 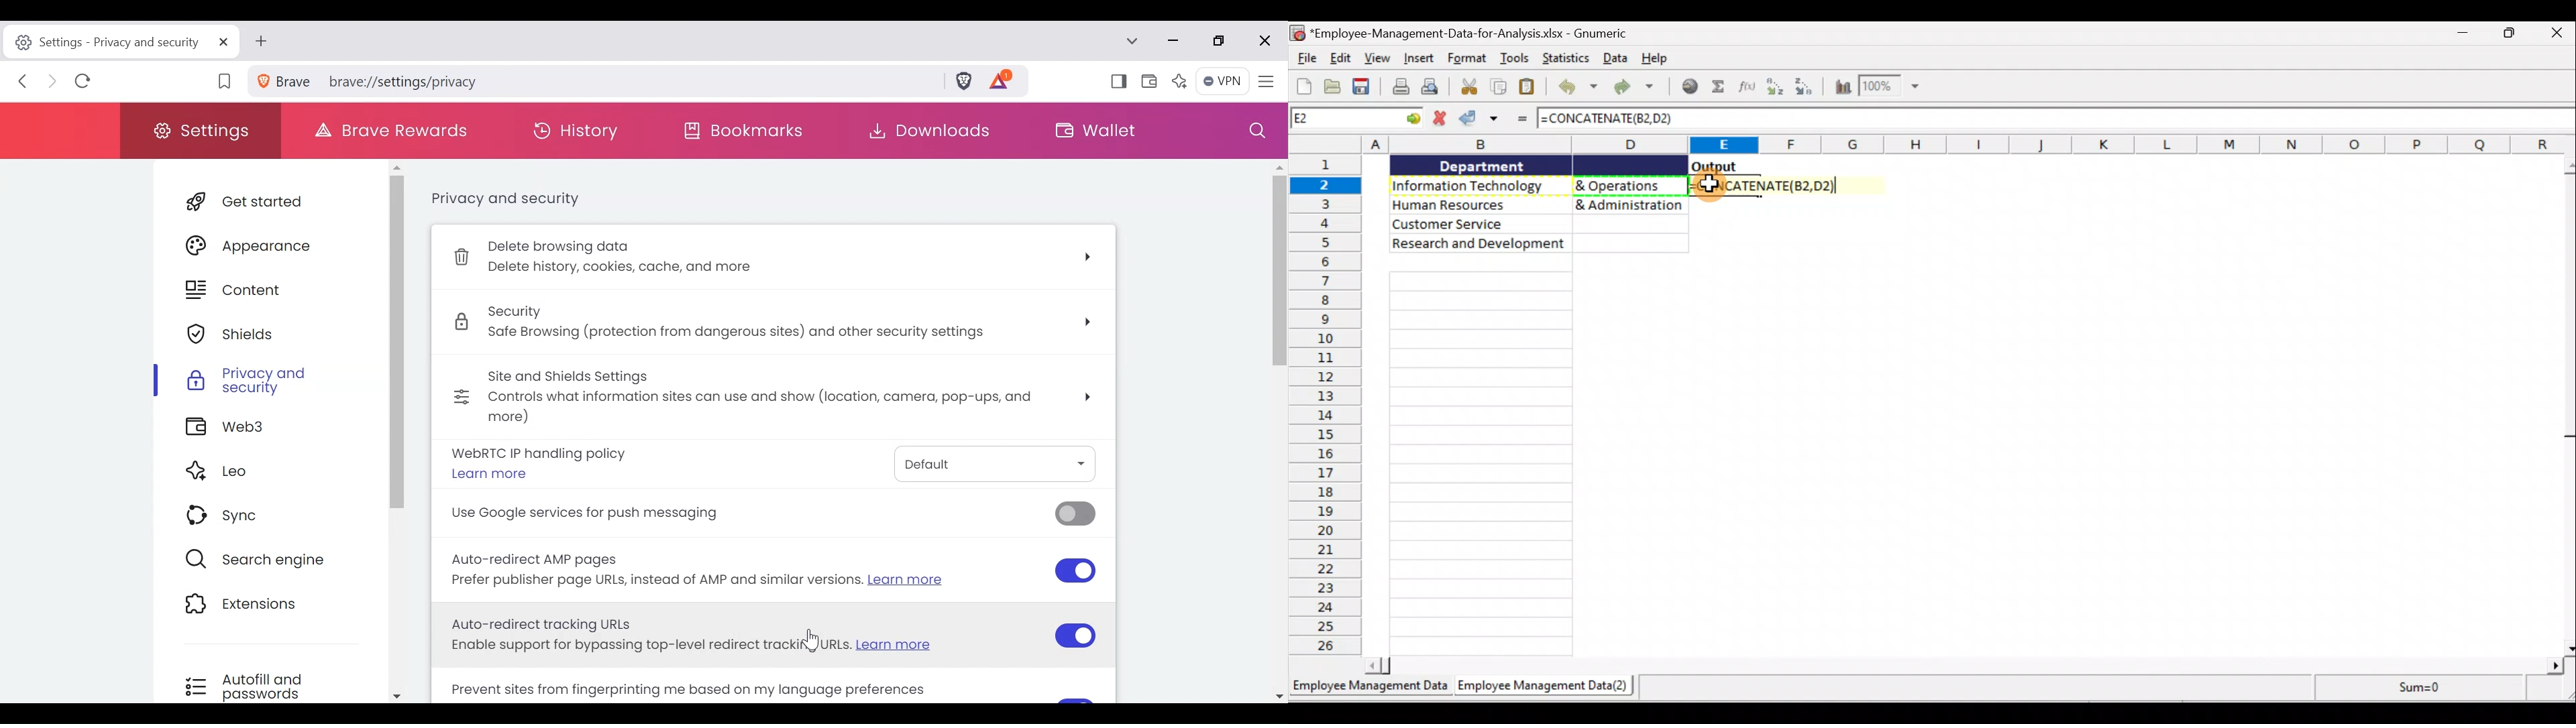 I want to click on Sort Ascending, so click(x=1777, y=88).